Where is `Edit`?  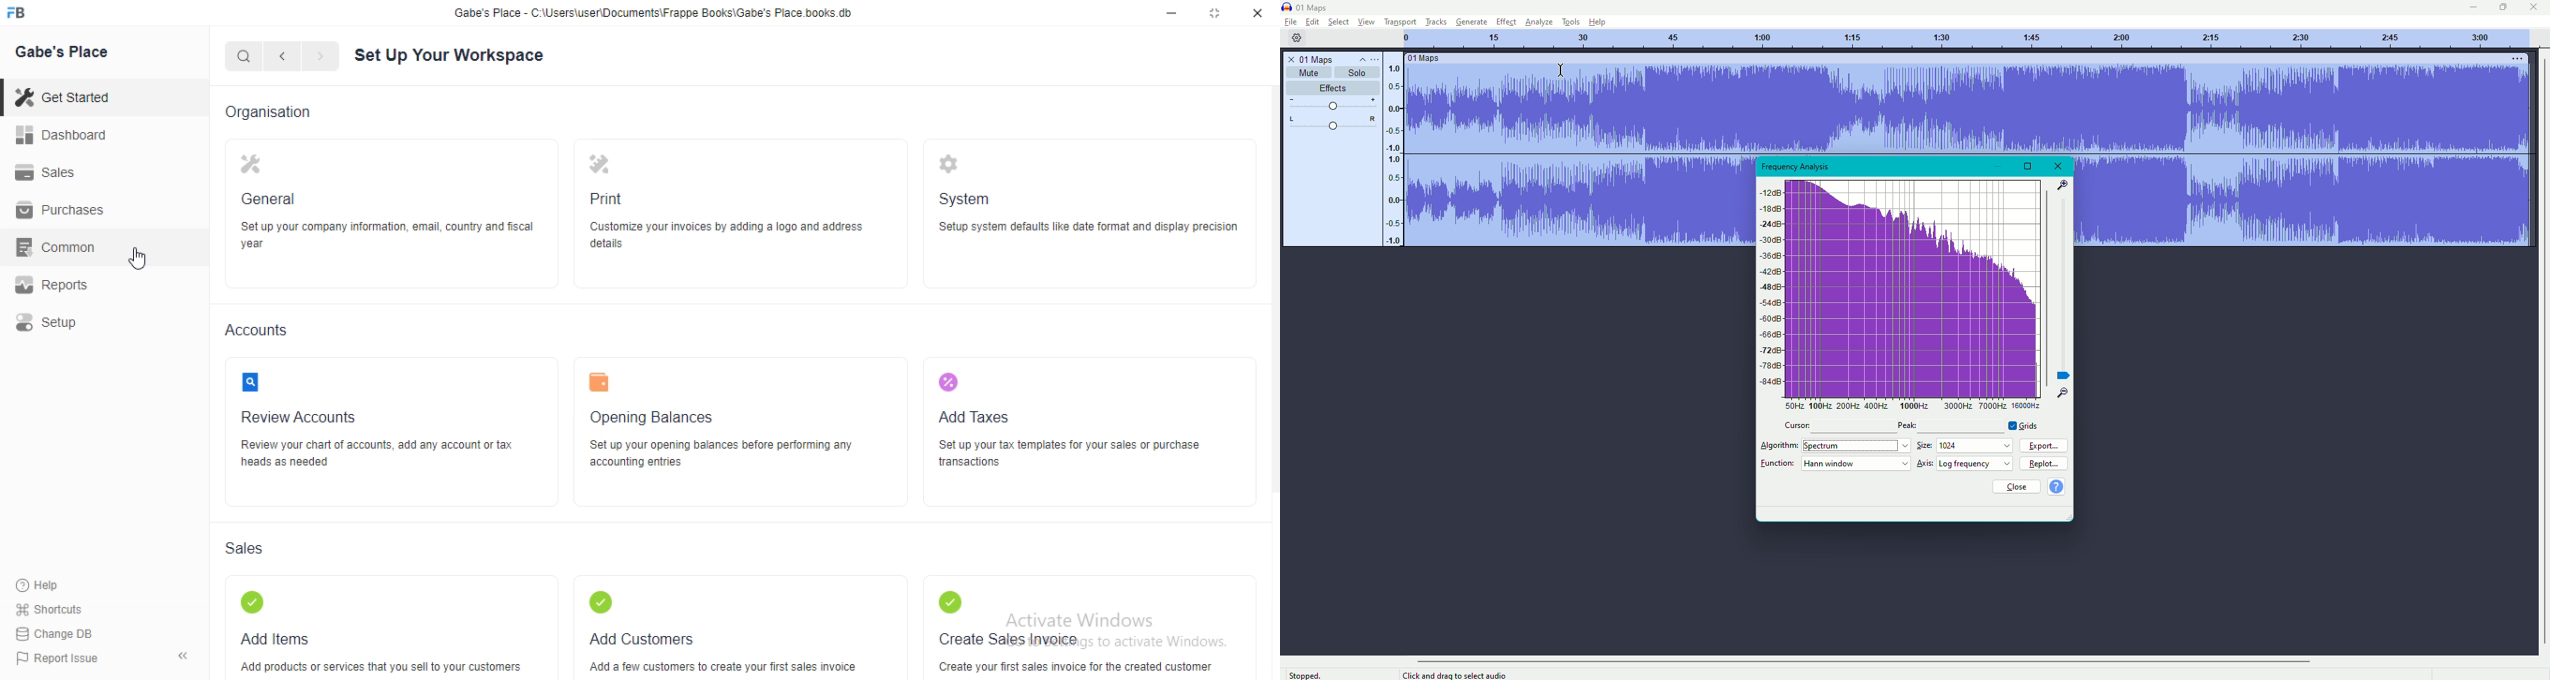 Edit is located at coordinates (1311, 21).